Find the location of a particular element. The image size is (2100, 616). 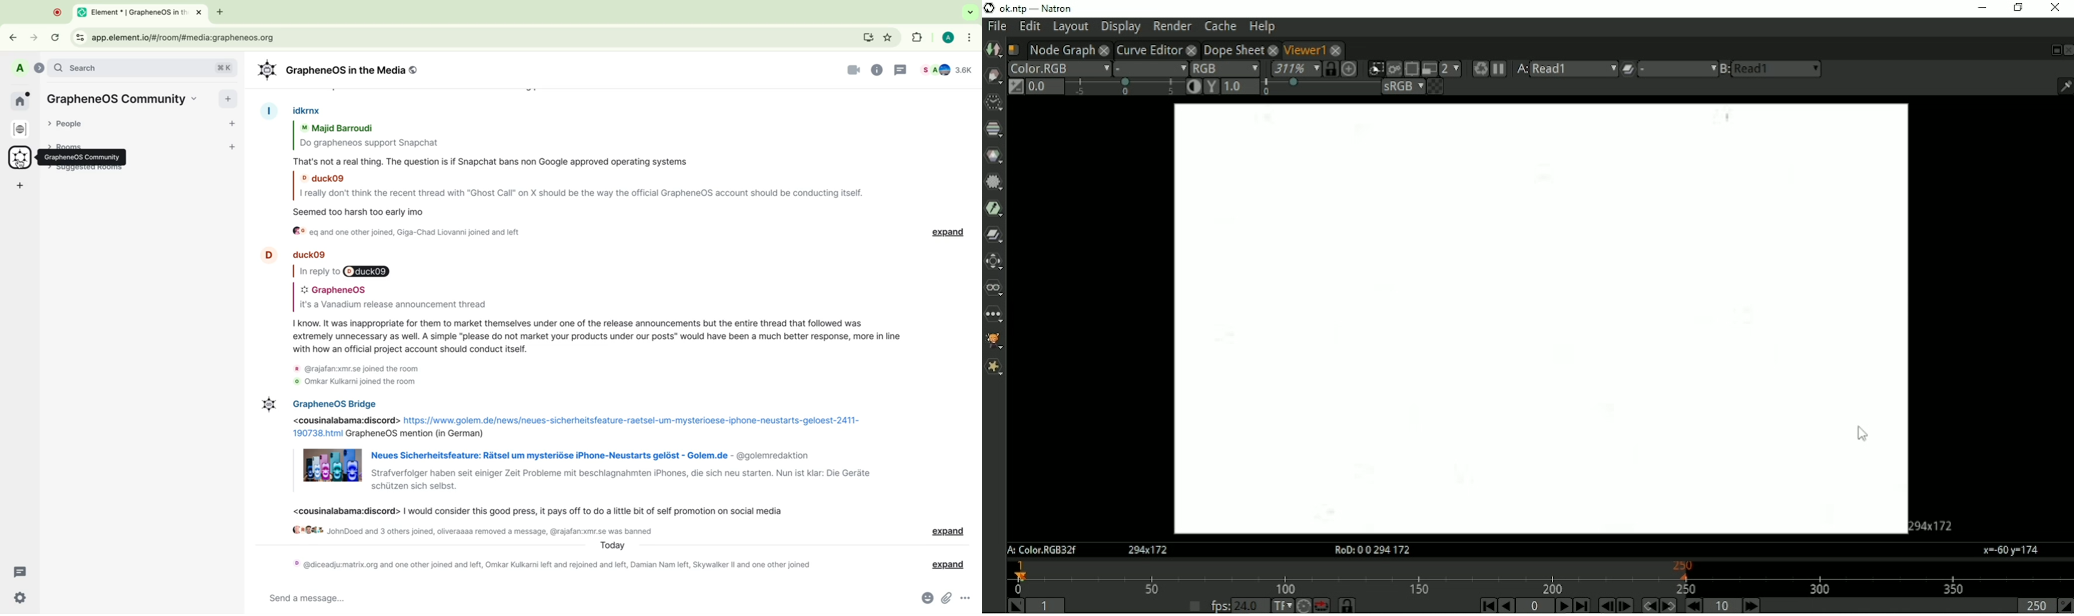

more is located at coordinates (971, 36).